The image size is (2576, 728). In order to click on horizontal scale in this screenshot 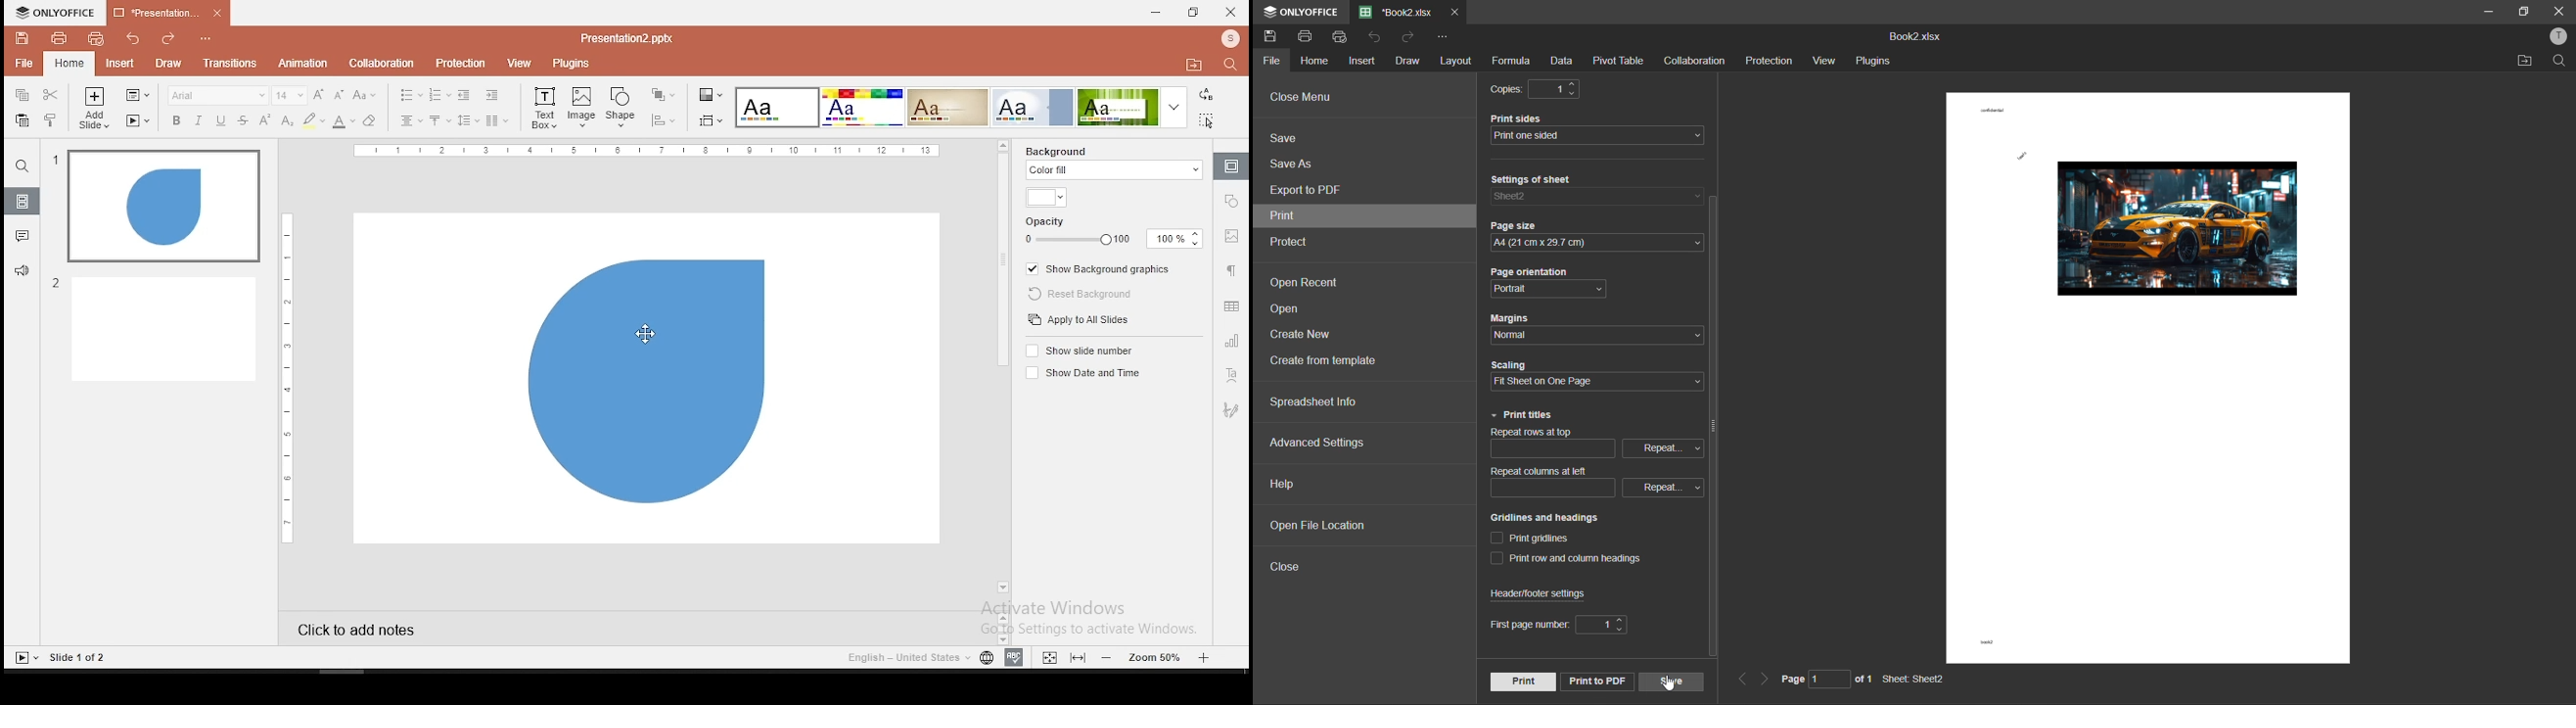, I will do `click(650, 150)`.